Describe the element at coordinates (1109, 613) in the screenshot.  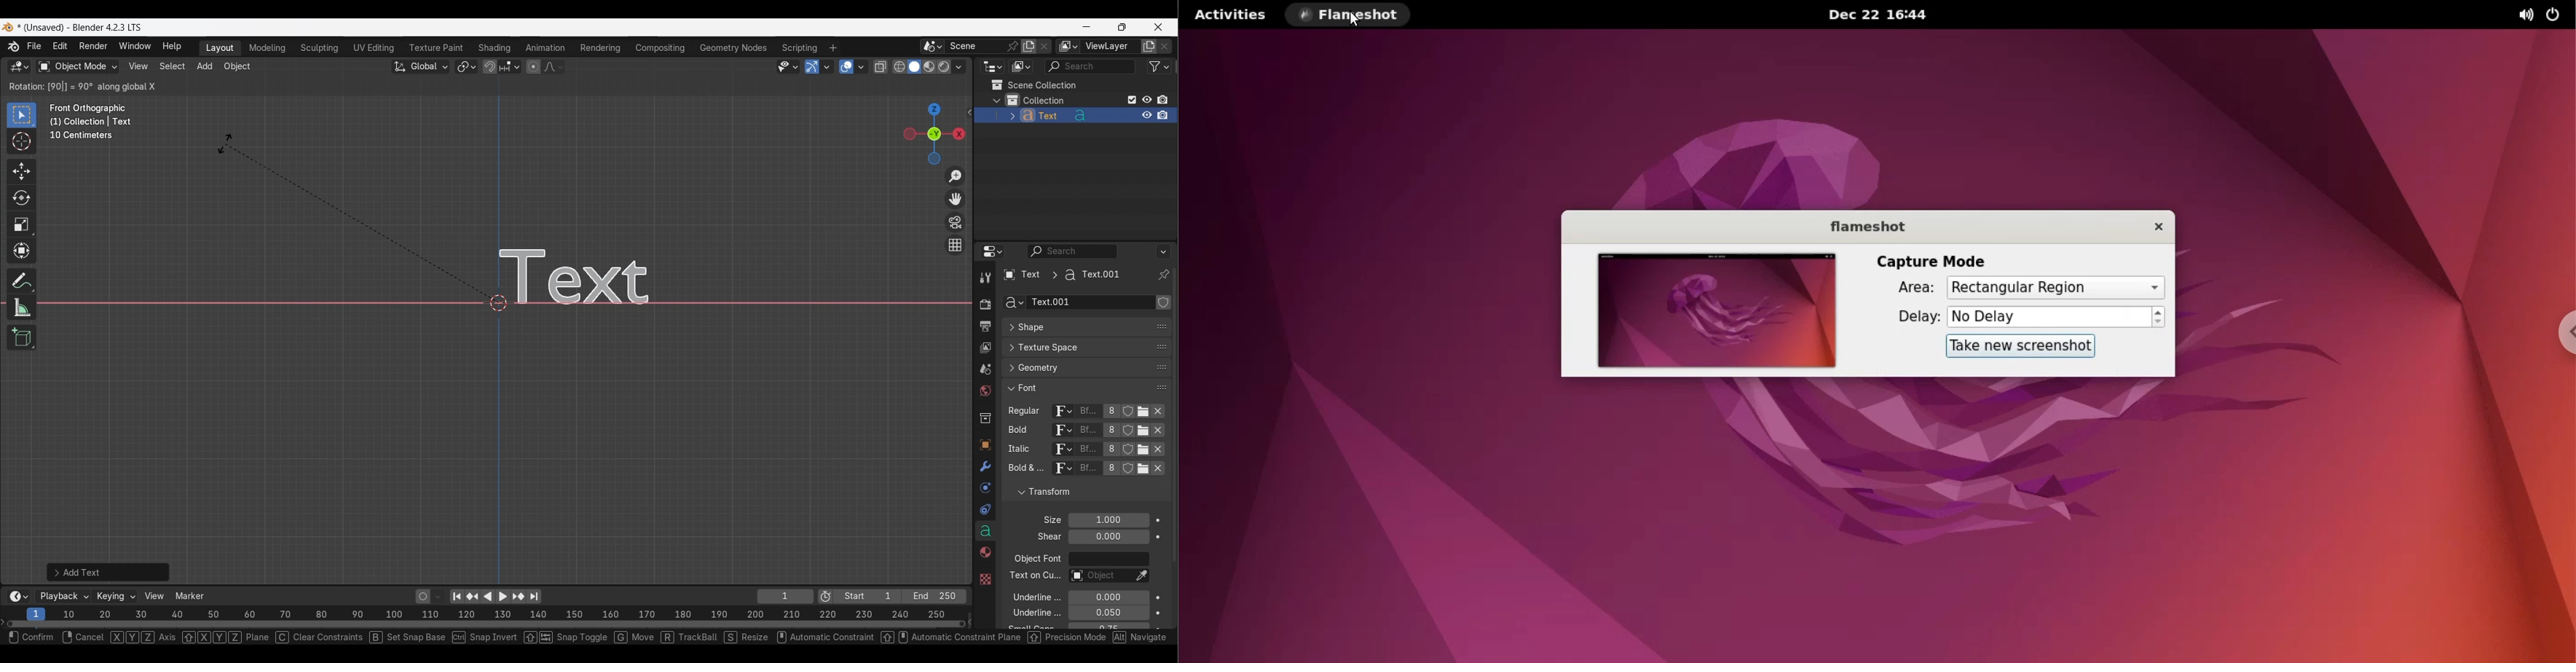
I see `Underline Thickness` at that location.